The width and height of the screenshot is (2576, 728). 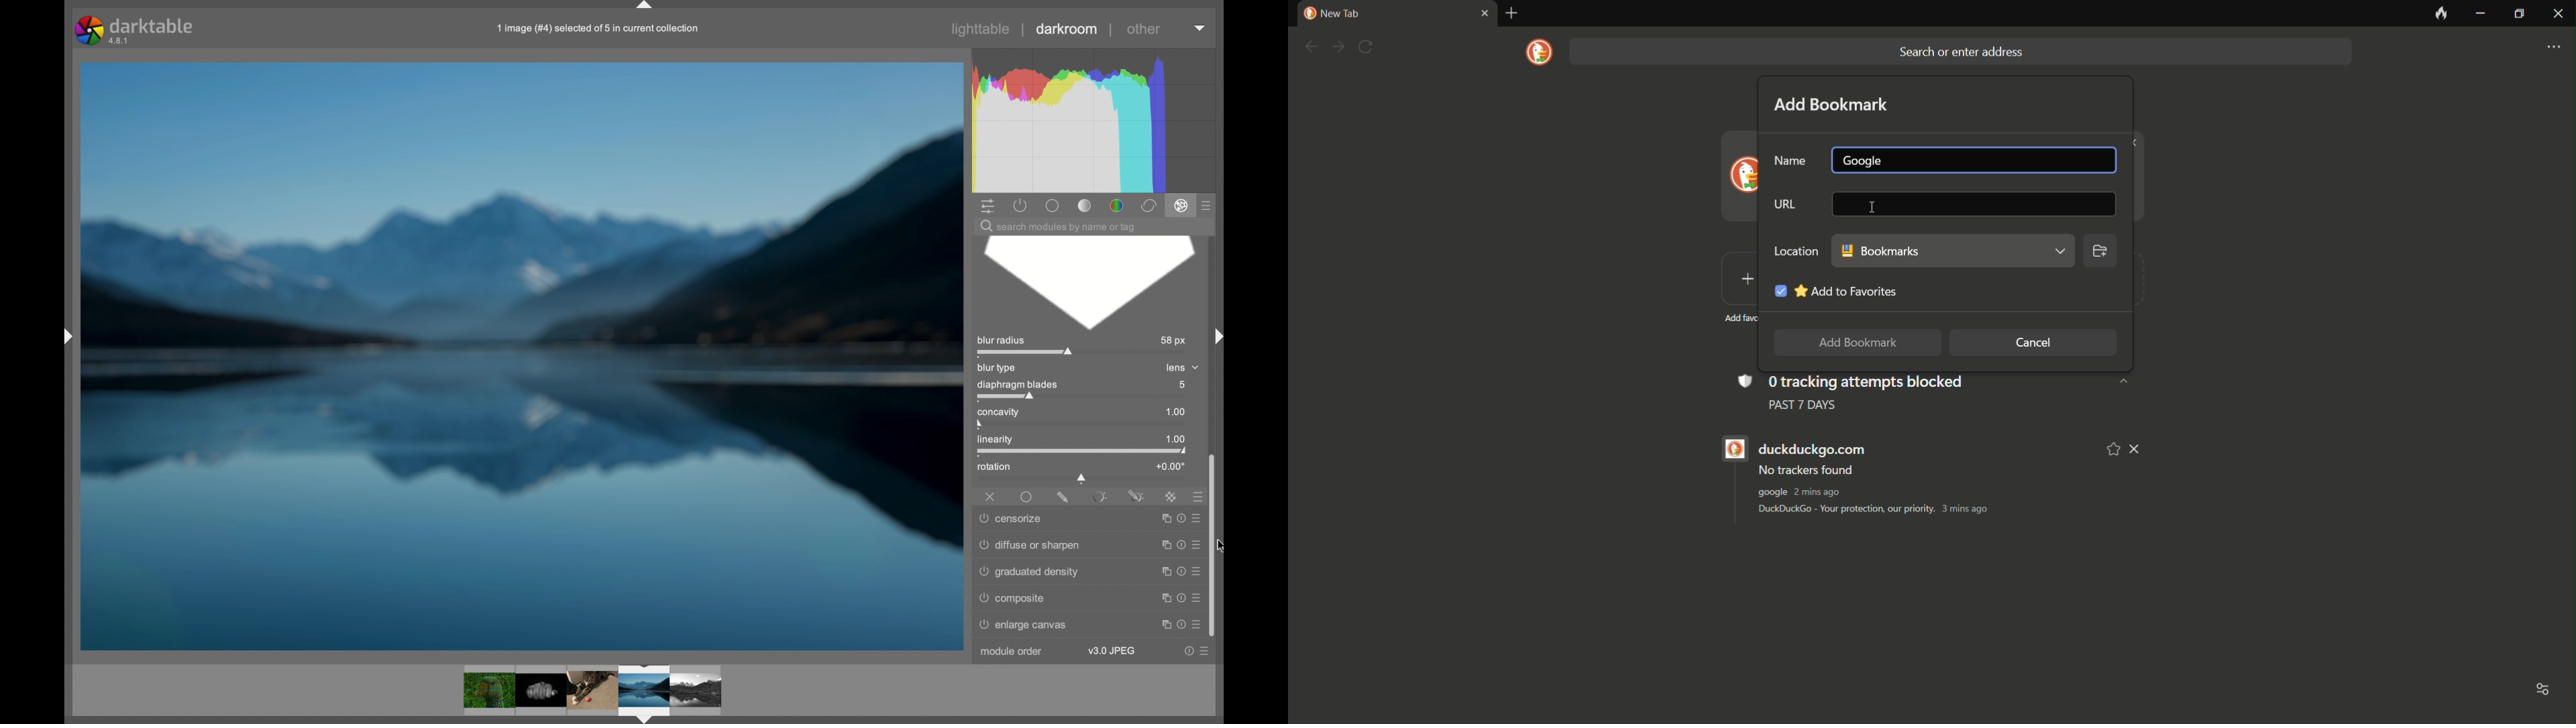 I want to click on parametricamsk, so click(x=1098, y=497).